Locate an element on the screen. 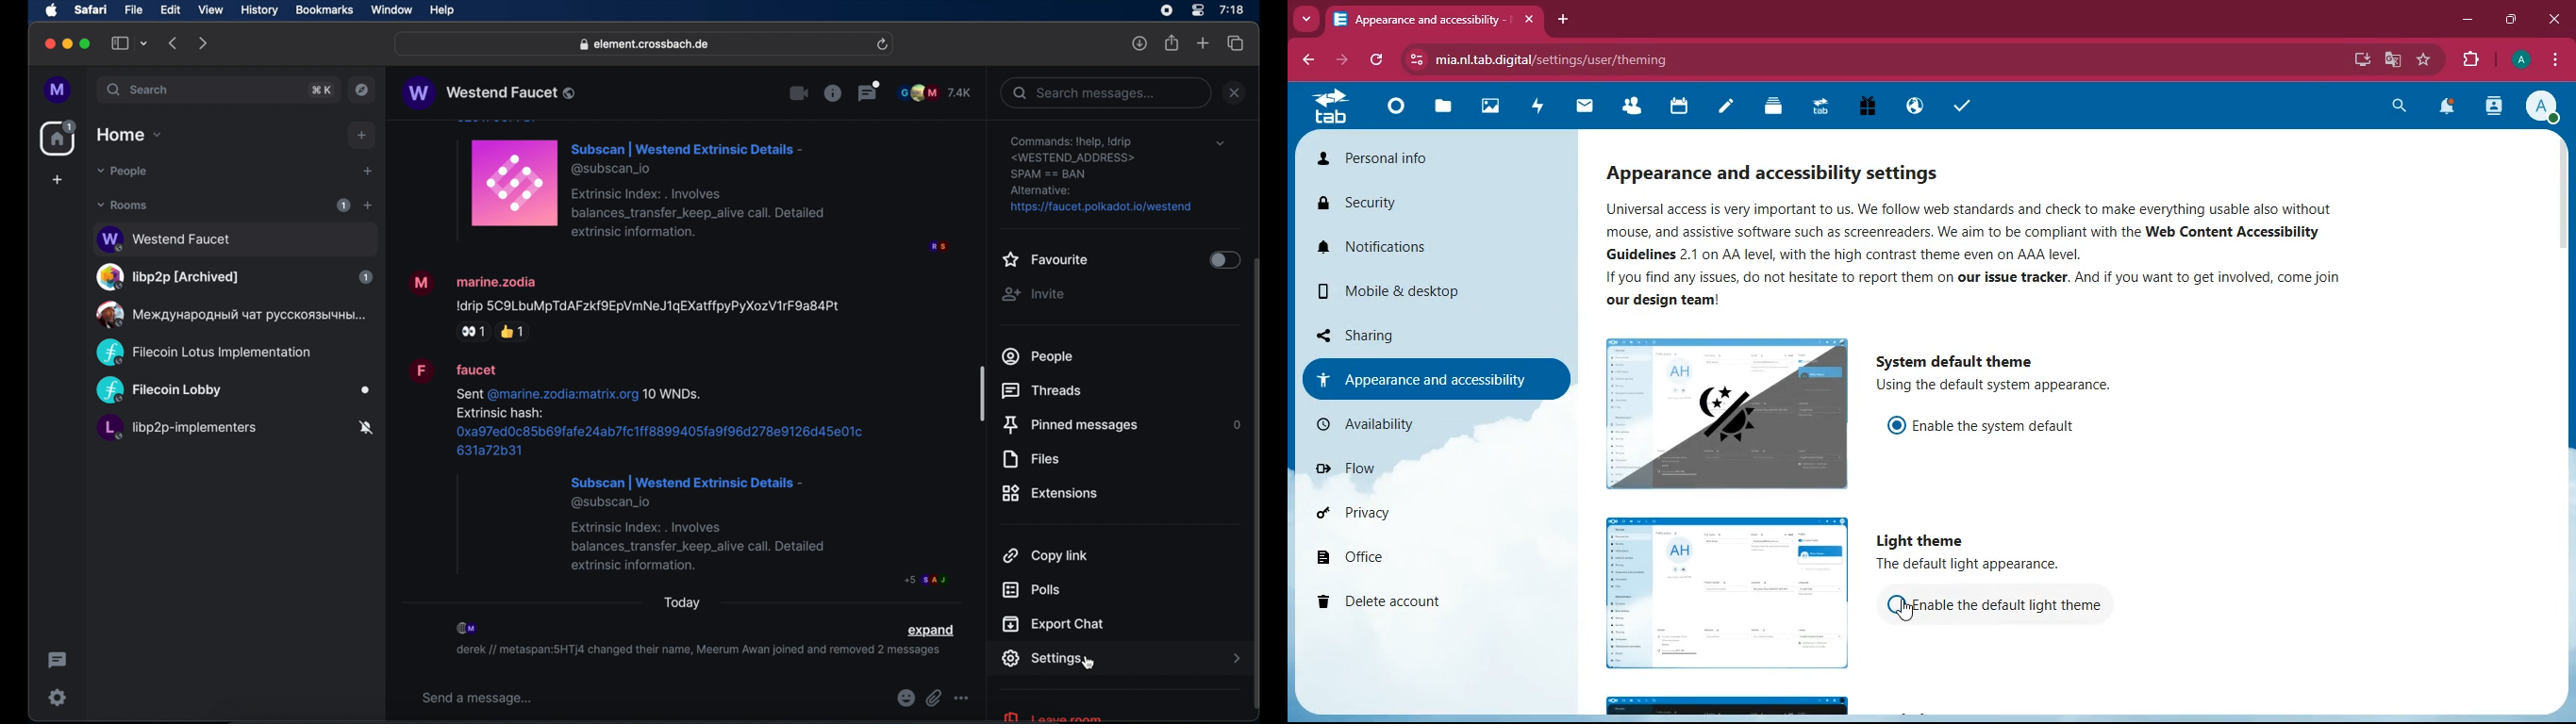 The image size is (2576, 728). google translate is located at coordinates (2391, 60).